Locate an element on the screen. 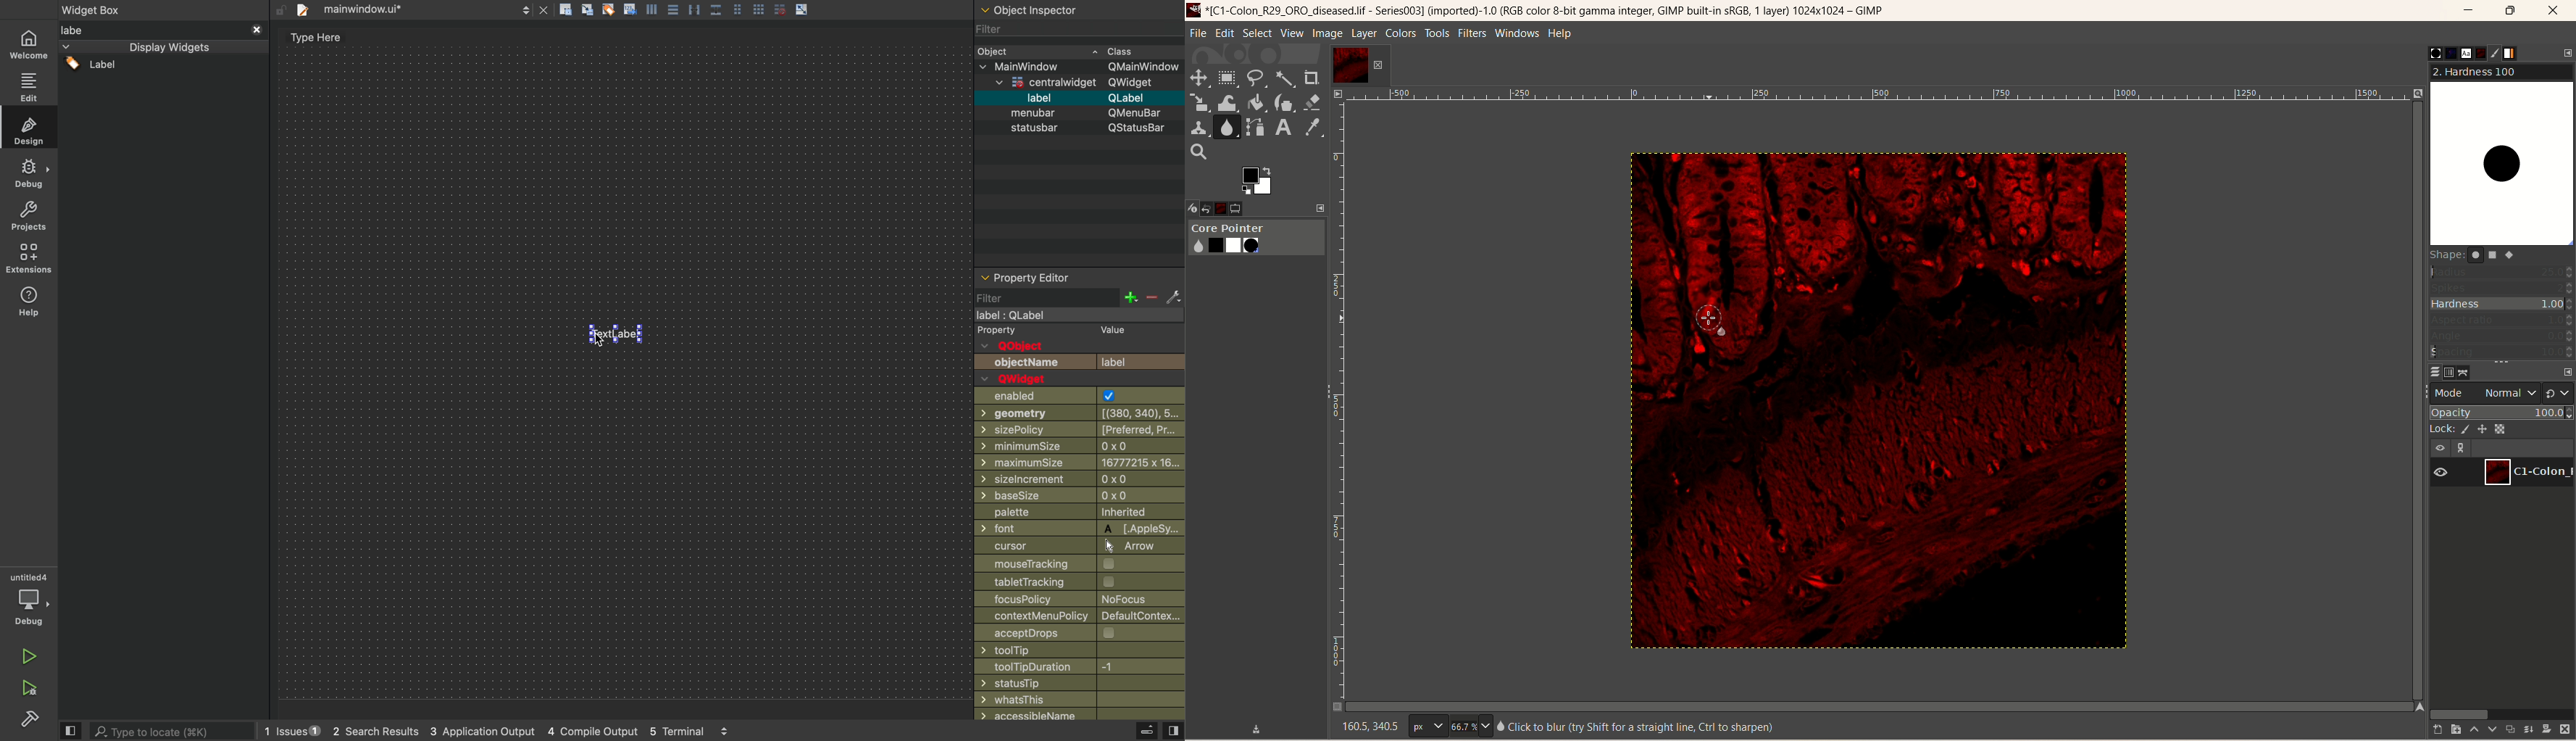 The image size is (2576, 756). arrow is located at coordinates (803, 9).